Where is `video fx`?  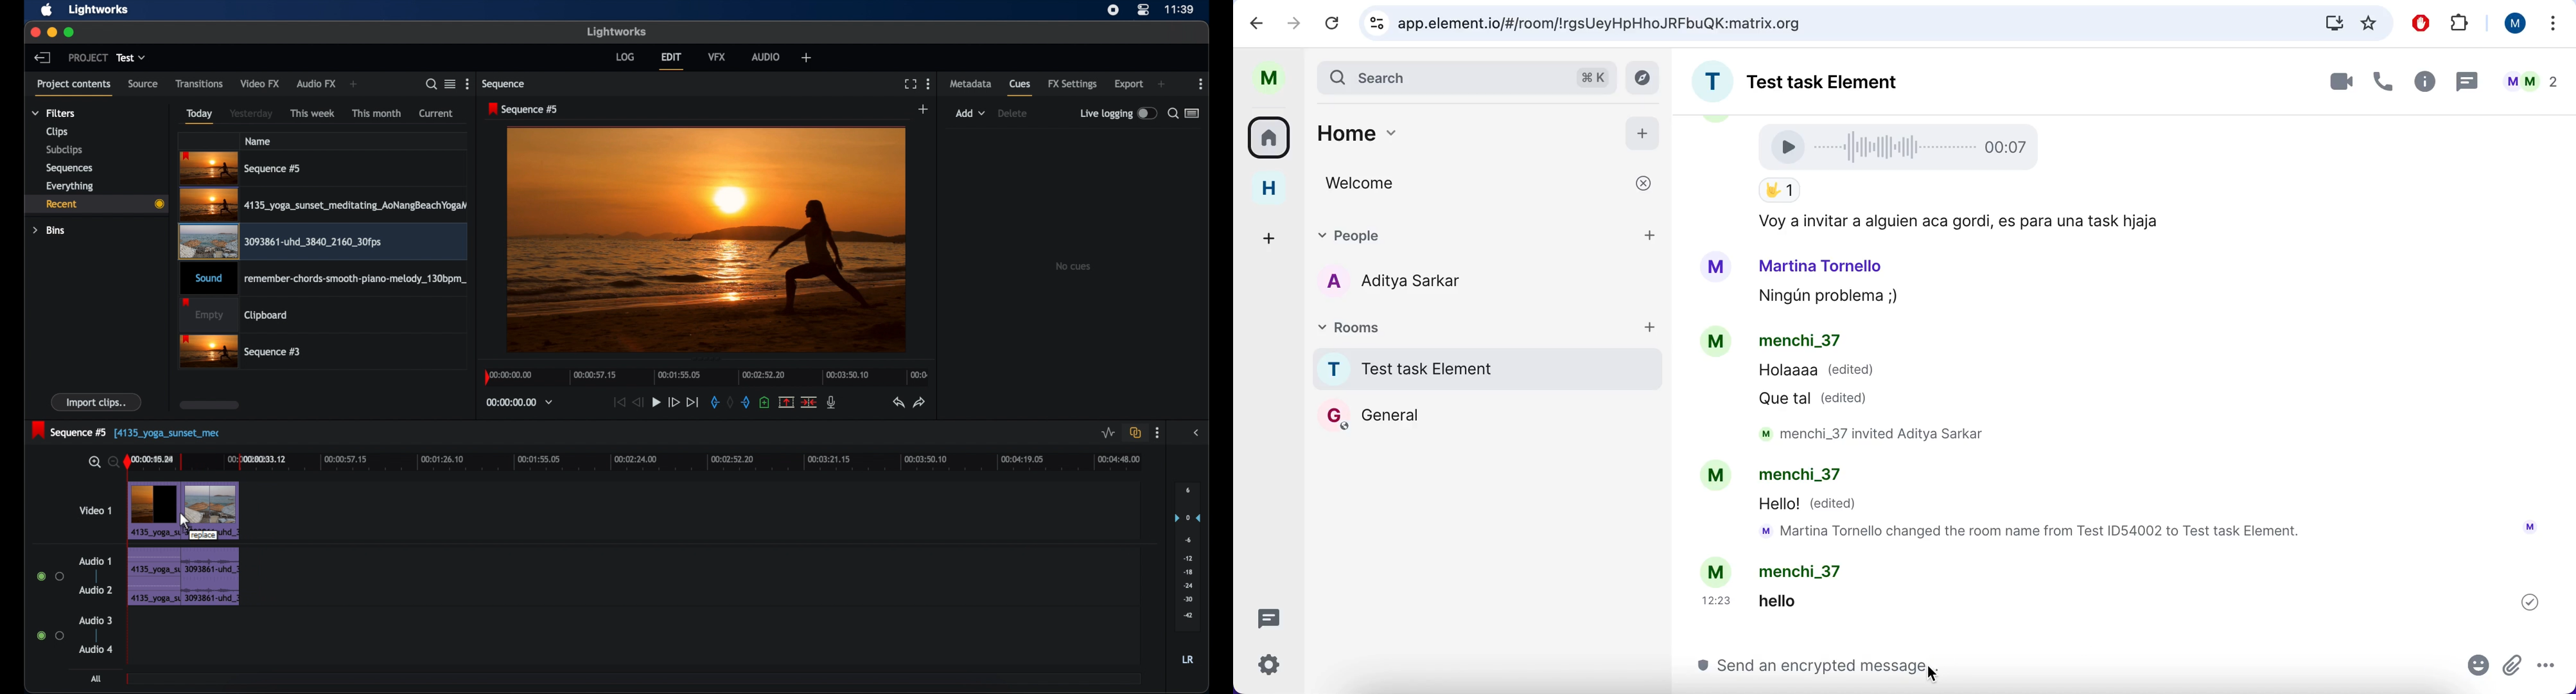
video fx is located at coordinates (261, 84).